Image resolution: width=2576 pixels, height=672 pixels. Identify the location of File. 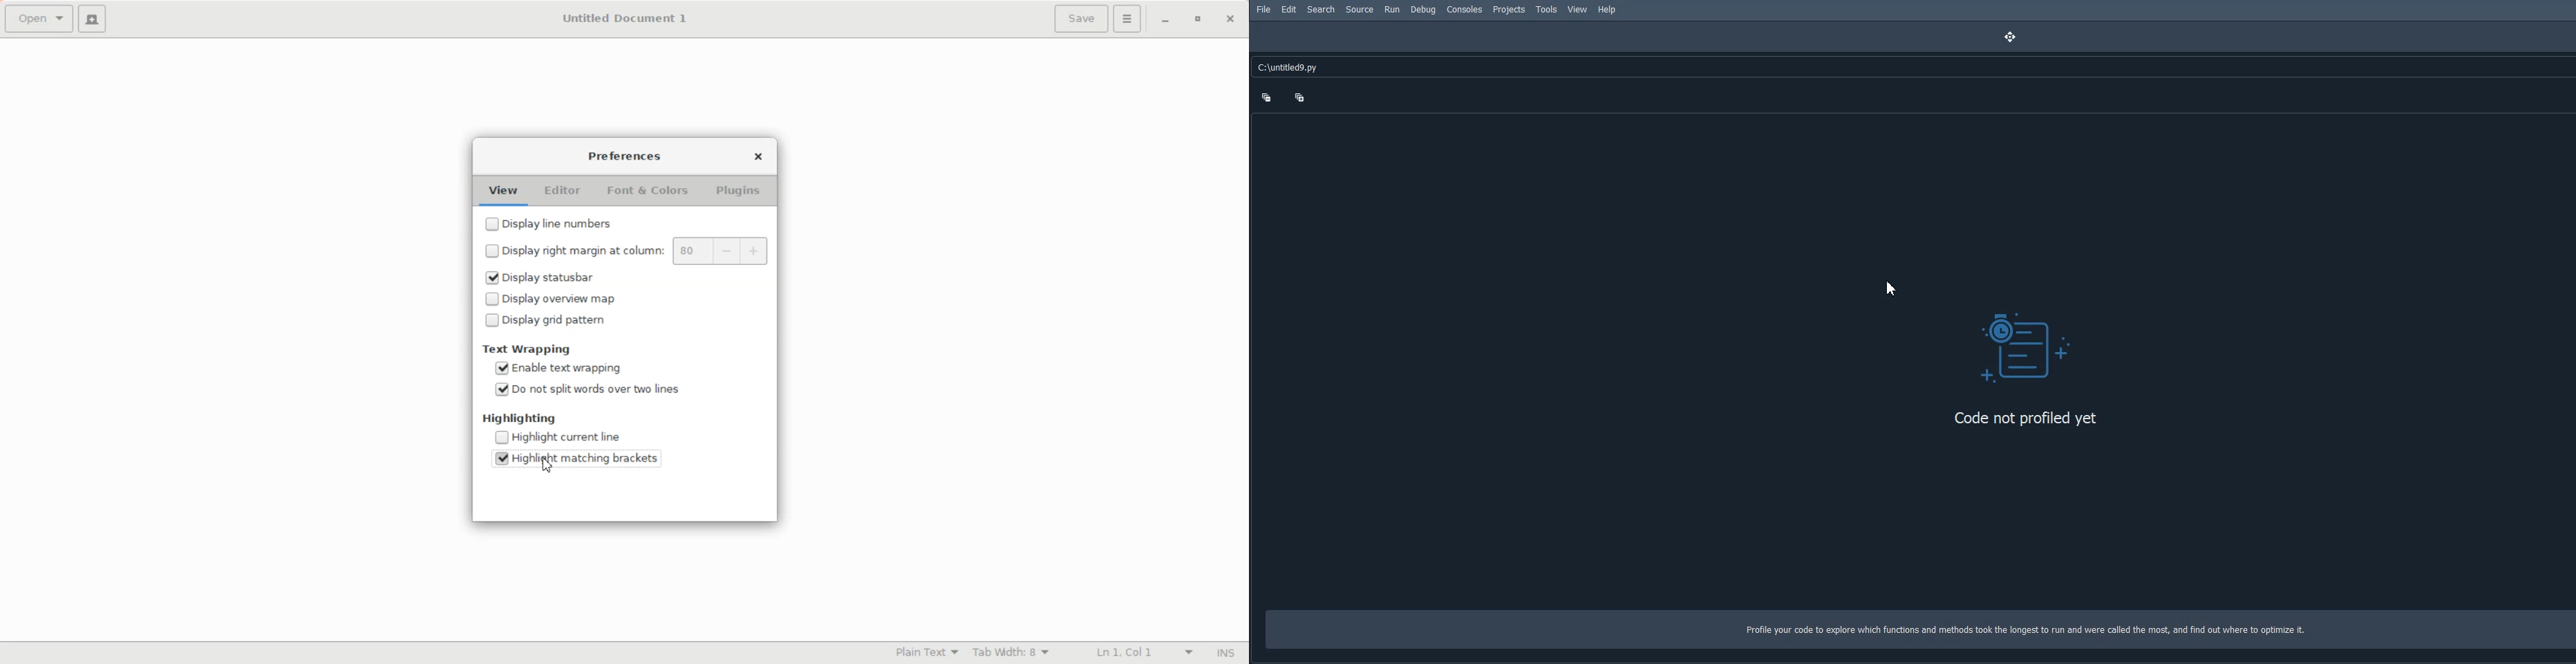
(1263, 10).